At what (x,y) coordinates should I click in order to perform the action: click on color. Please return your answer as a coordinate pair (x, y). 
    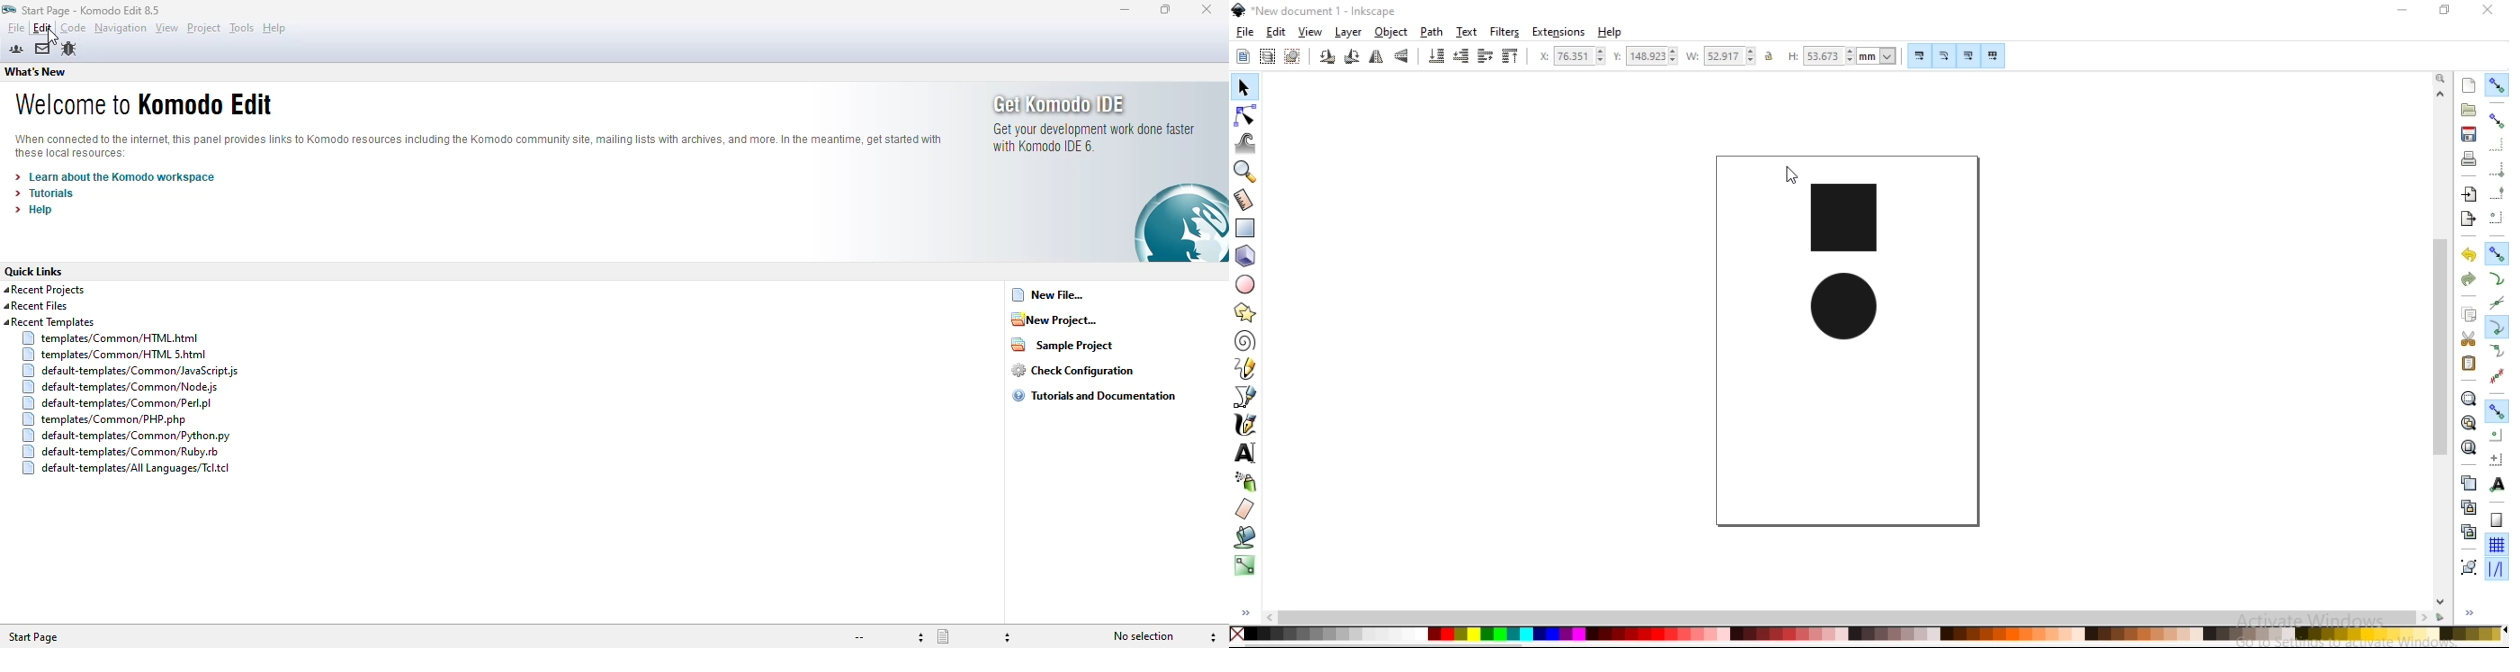
    Looking at the image, I should click on (1868, 634).